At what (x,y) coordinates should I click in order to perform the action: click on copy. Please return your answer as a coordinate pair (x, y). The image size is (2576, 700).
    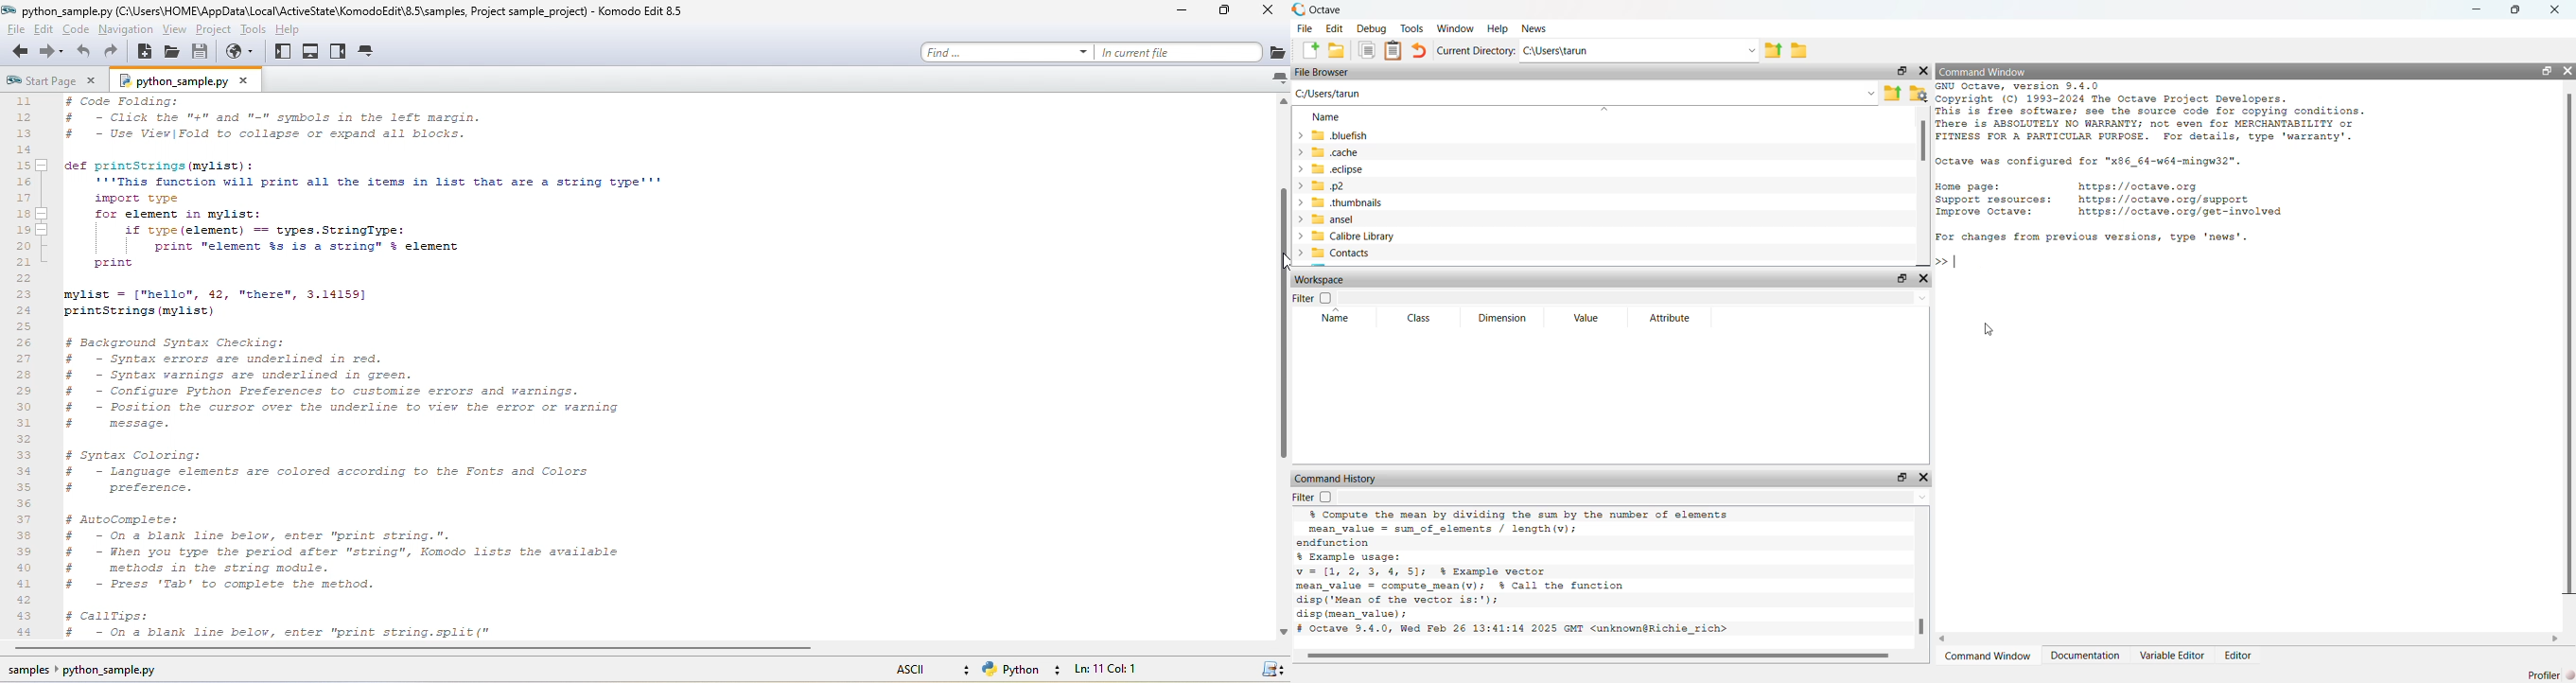
    Looking at the image, I should click on (1367, 50).